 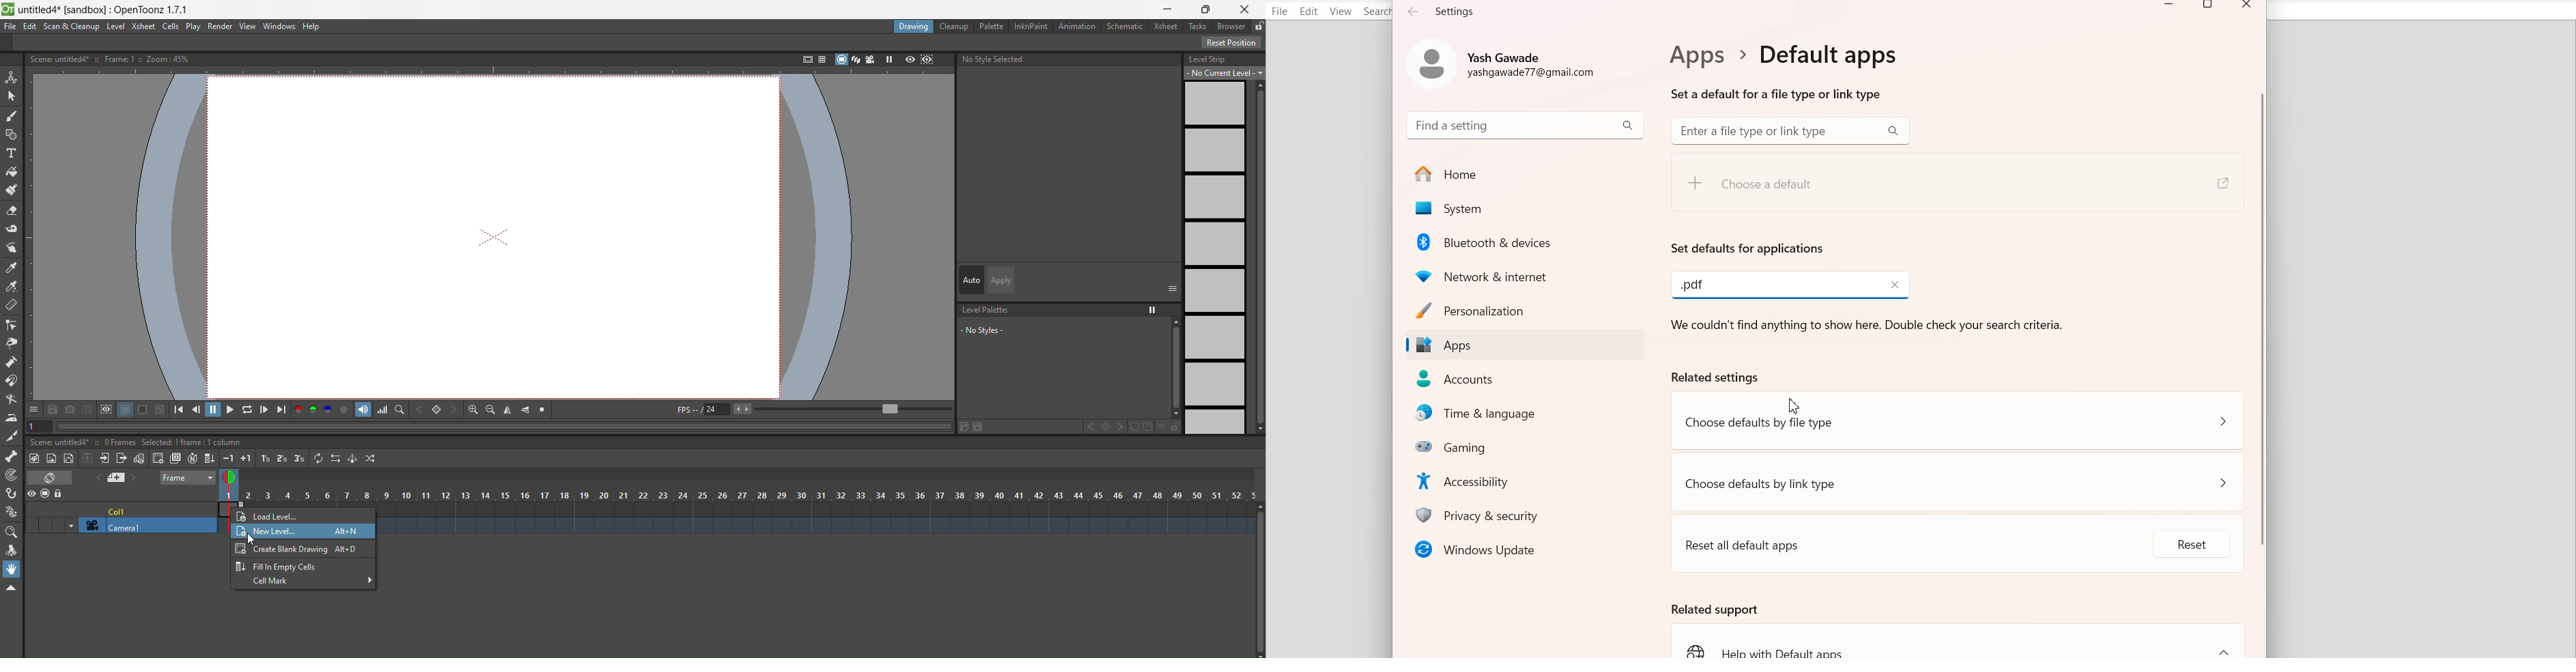 What do you see at coordinates (12, 189) in the screenshot?
I see `paint brush tool` at bounding box center [12, 189].